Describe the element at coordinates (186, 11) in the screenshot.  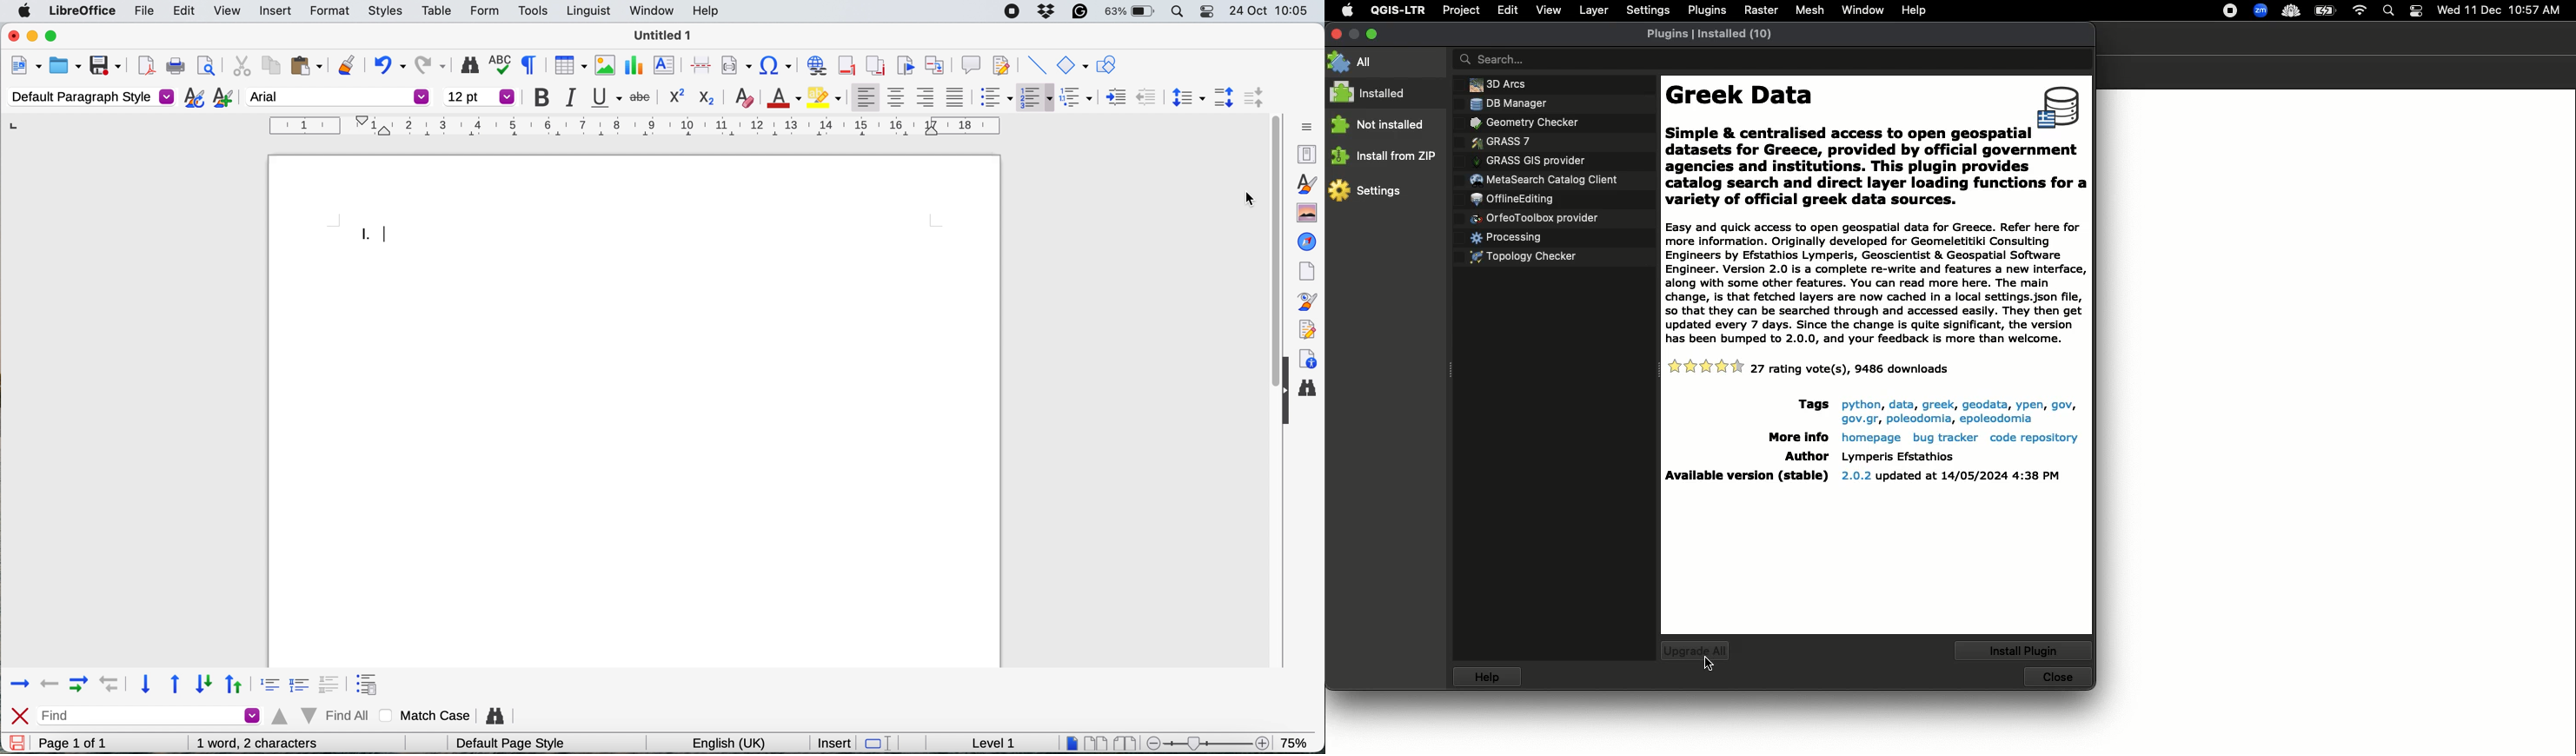
I see `edit` at that location.